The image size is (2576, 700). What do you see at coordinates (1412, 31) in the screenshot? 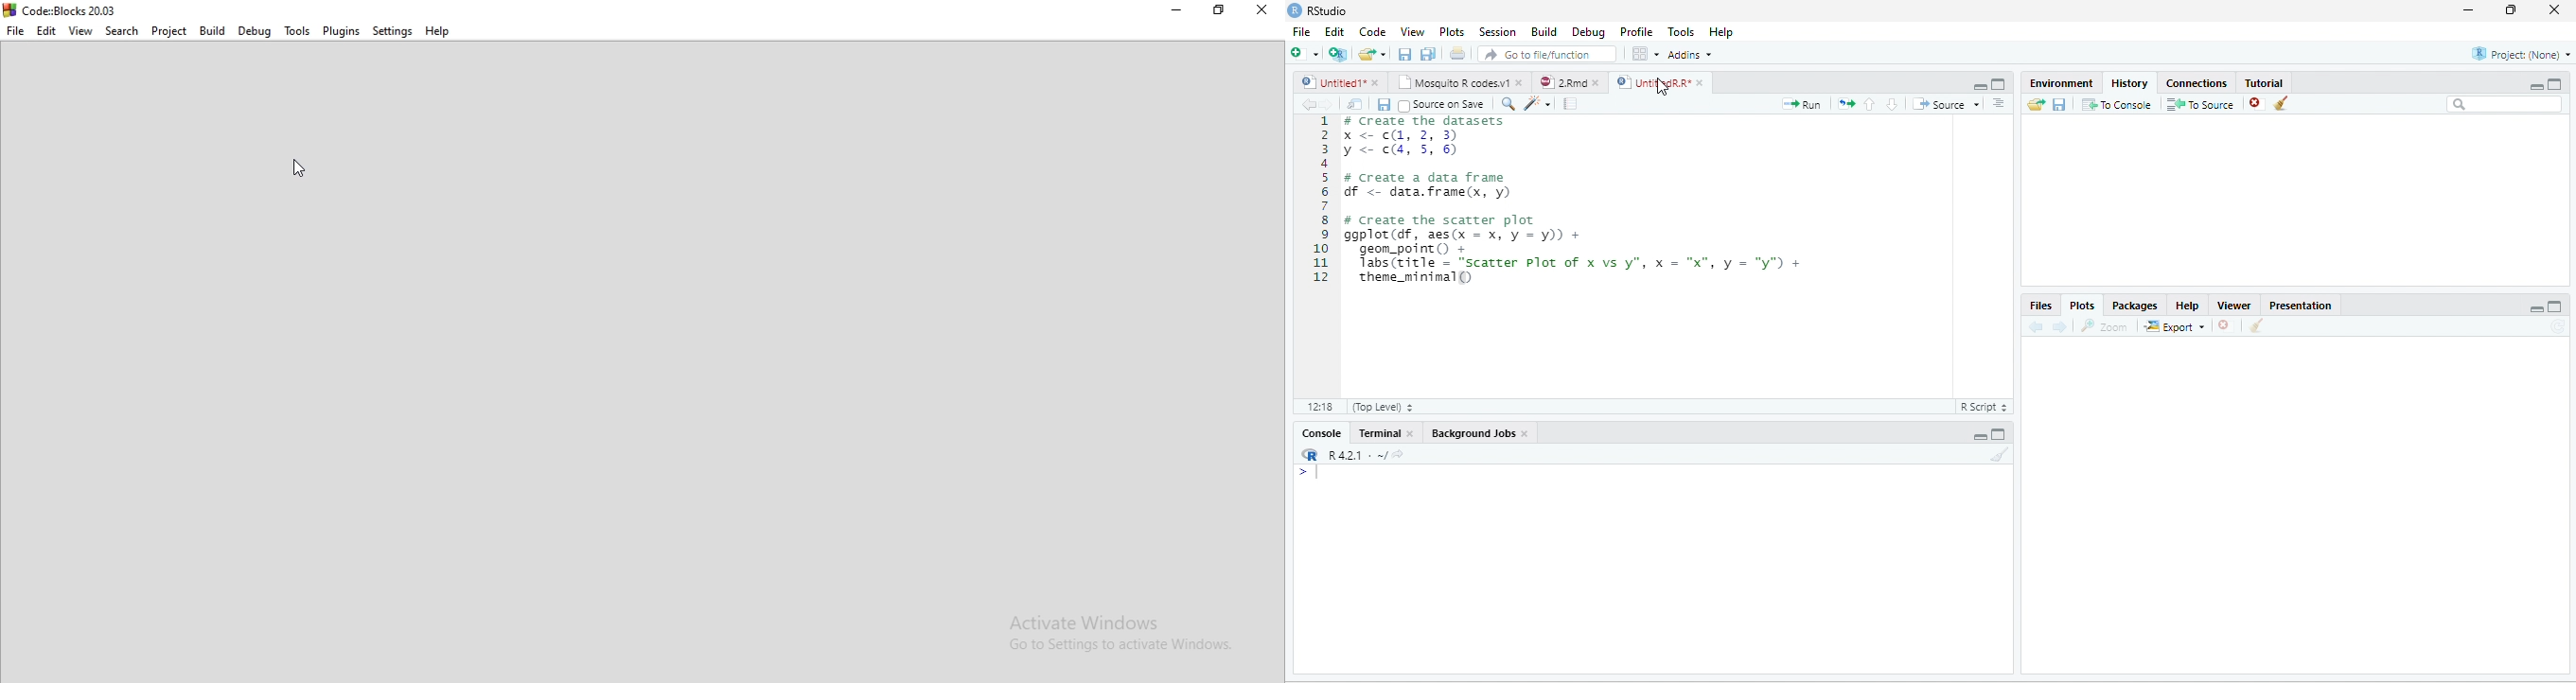
I see `View` at bounding box center [1412, 31].